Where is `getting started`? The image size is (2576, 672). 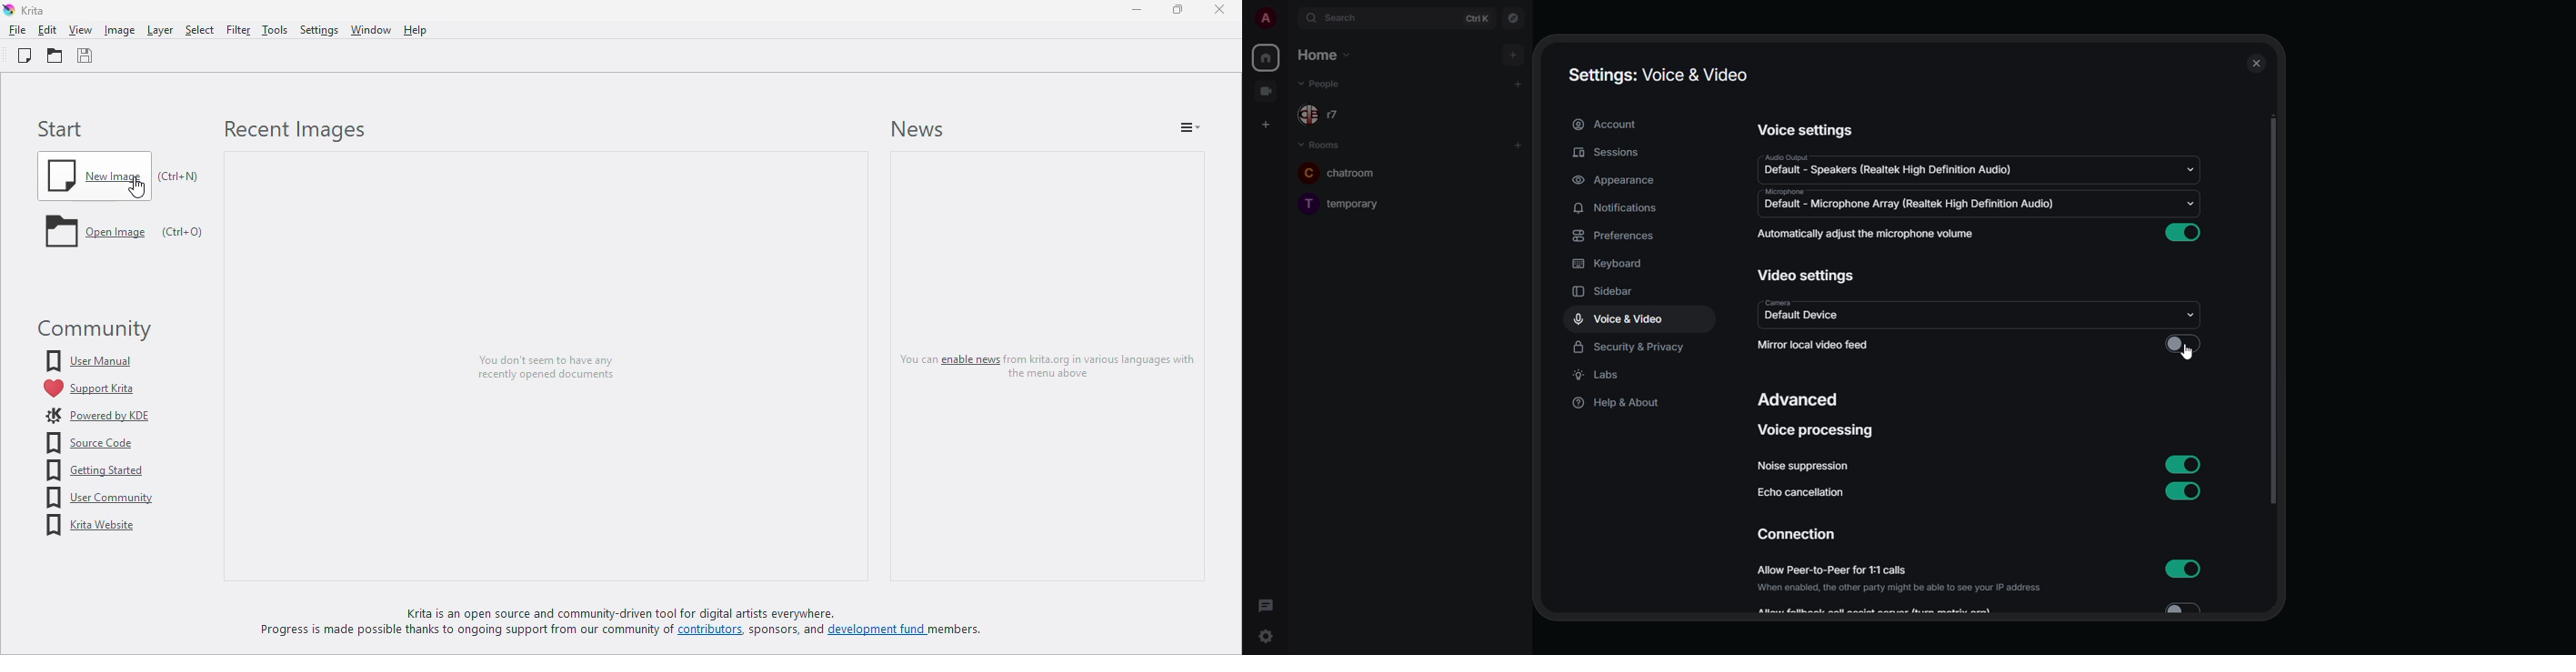
getting started is located at coordinates (95, 470).